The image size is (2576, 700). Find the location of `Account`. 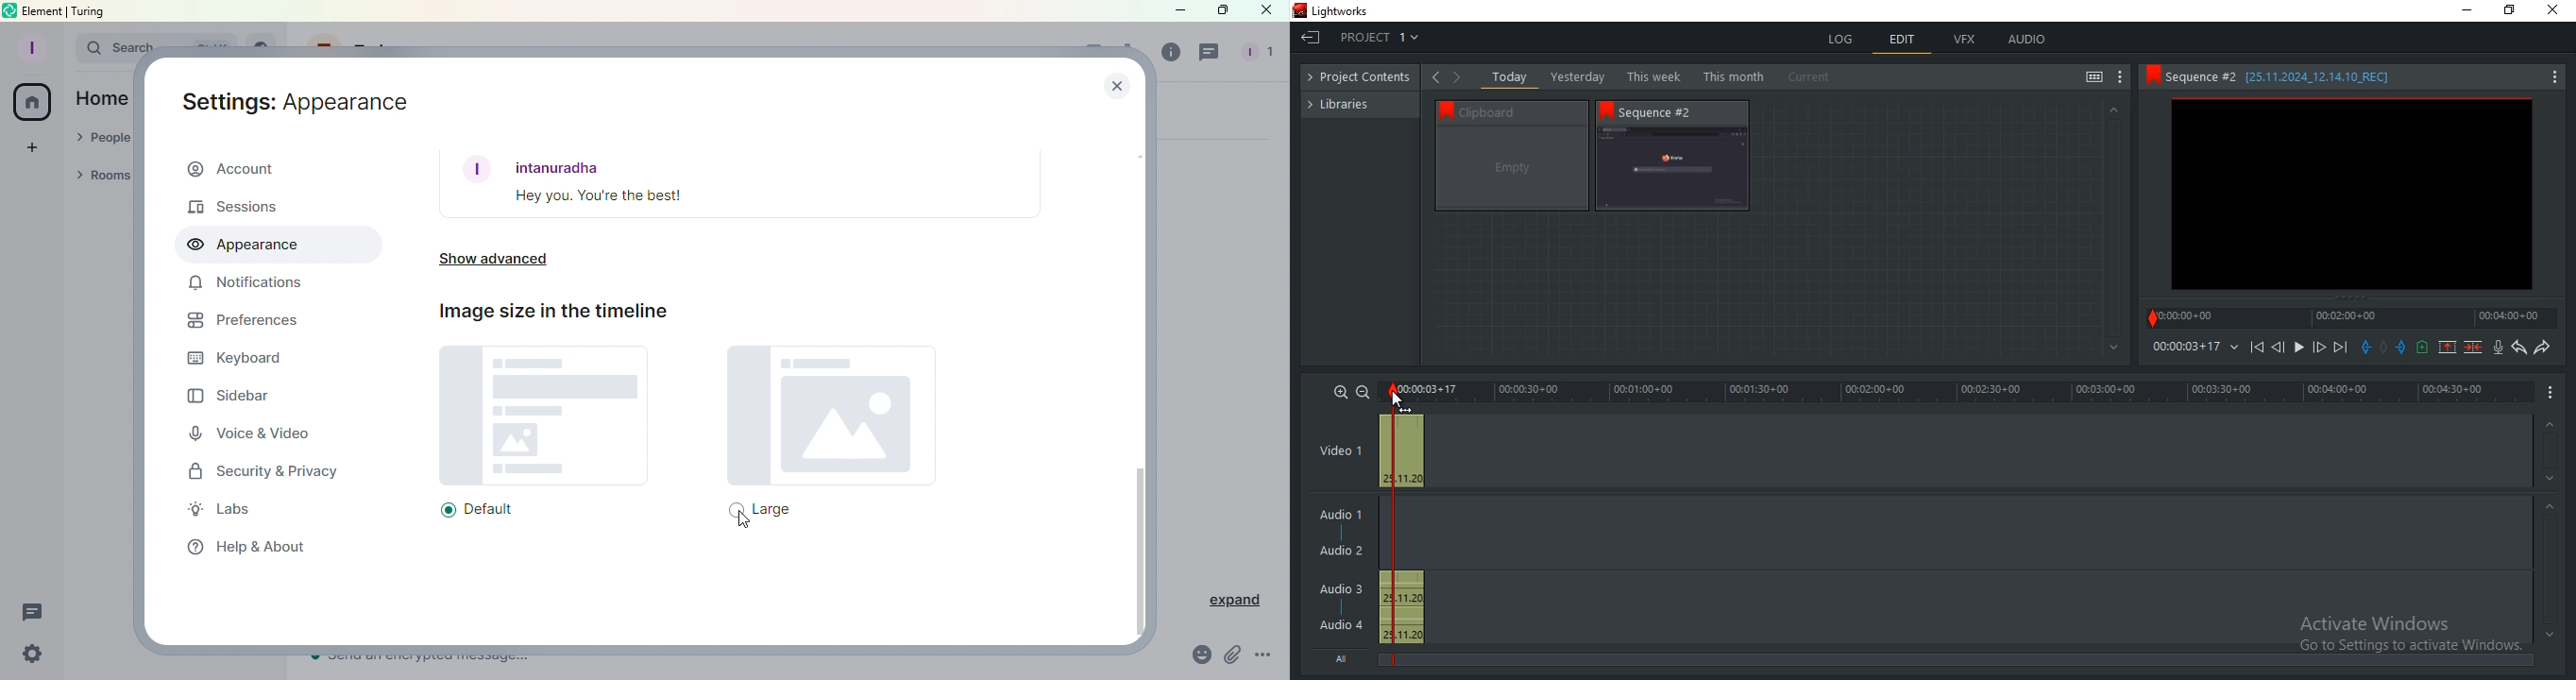

Account is located at coordinates (276, 171).